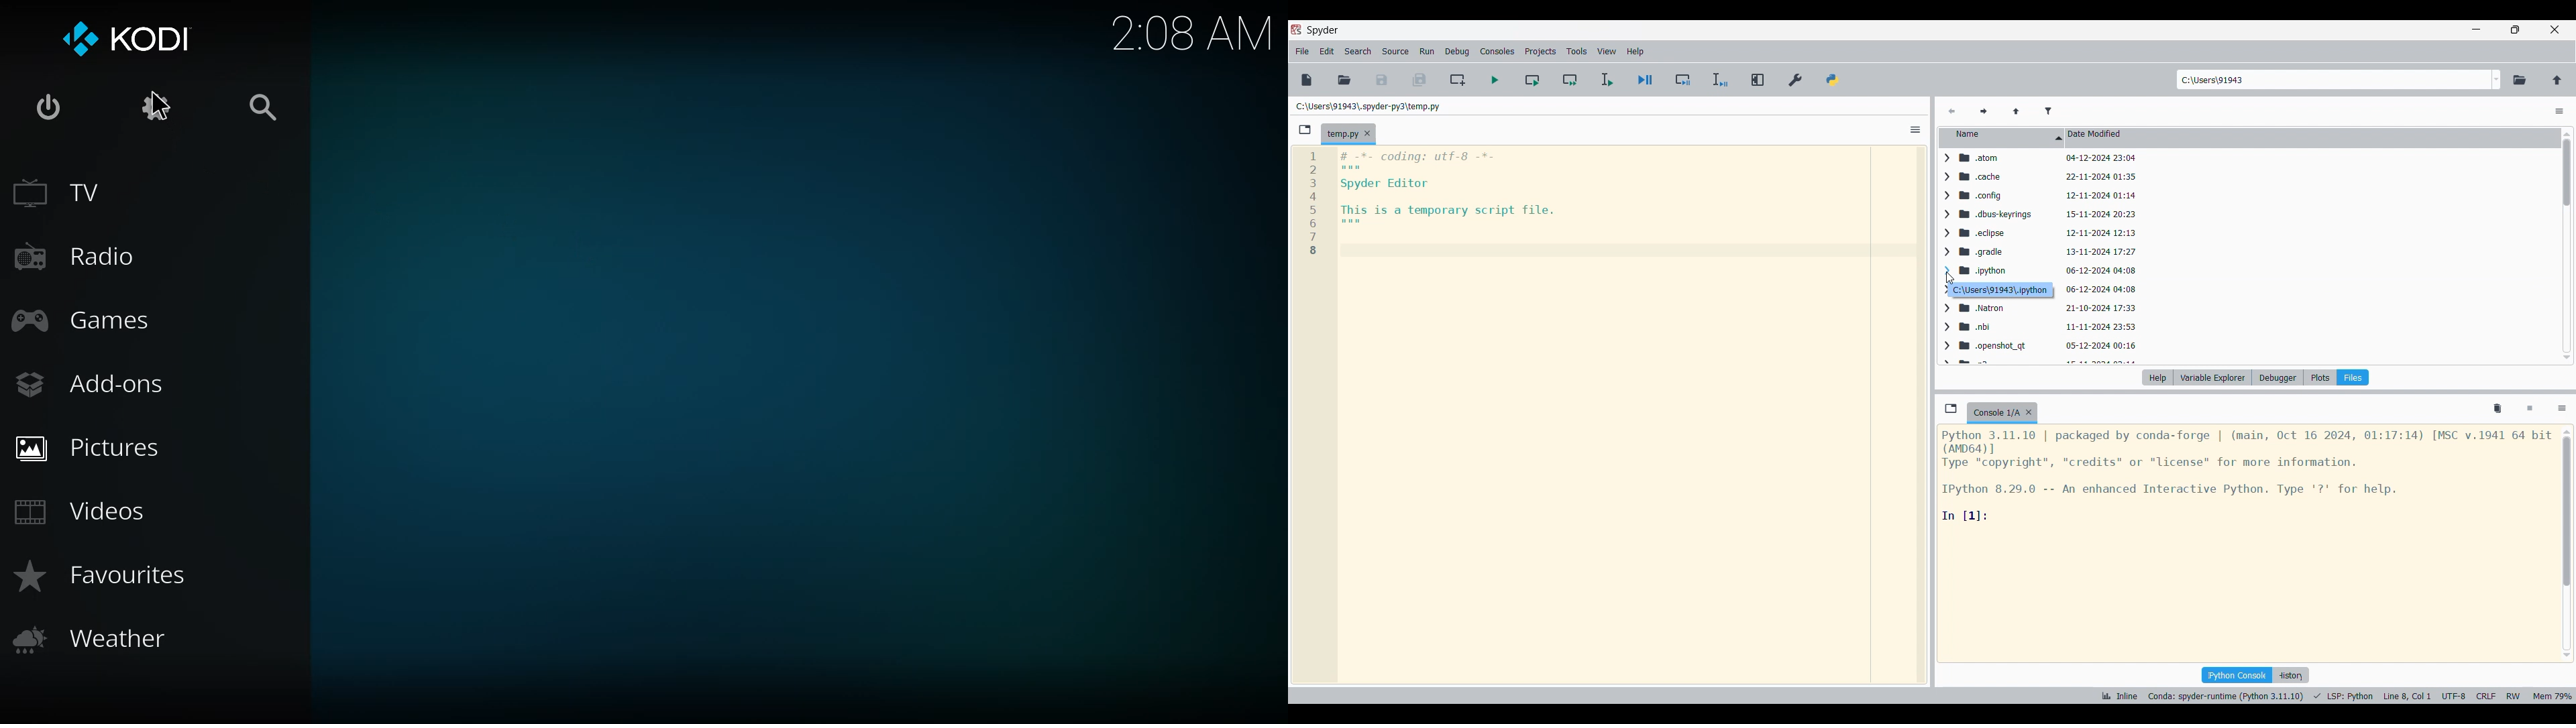 The height and width of the screenshot is (728, 2576). Describe the element at coordinates (159, 107) in the screenshot. I see `settings` at that location.